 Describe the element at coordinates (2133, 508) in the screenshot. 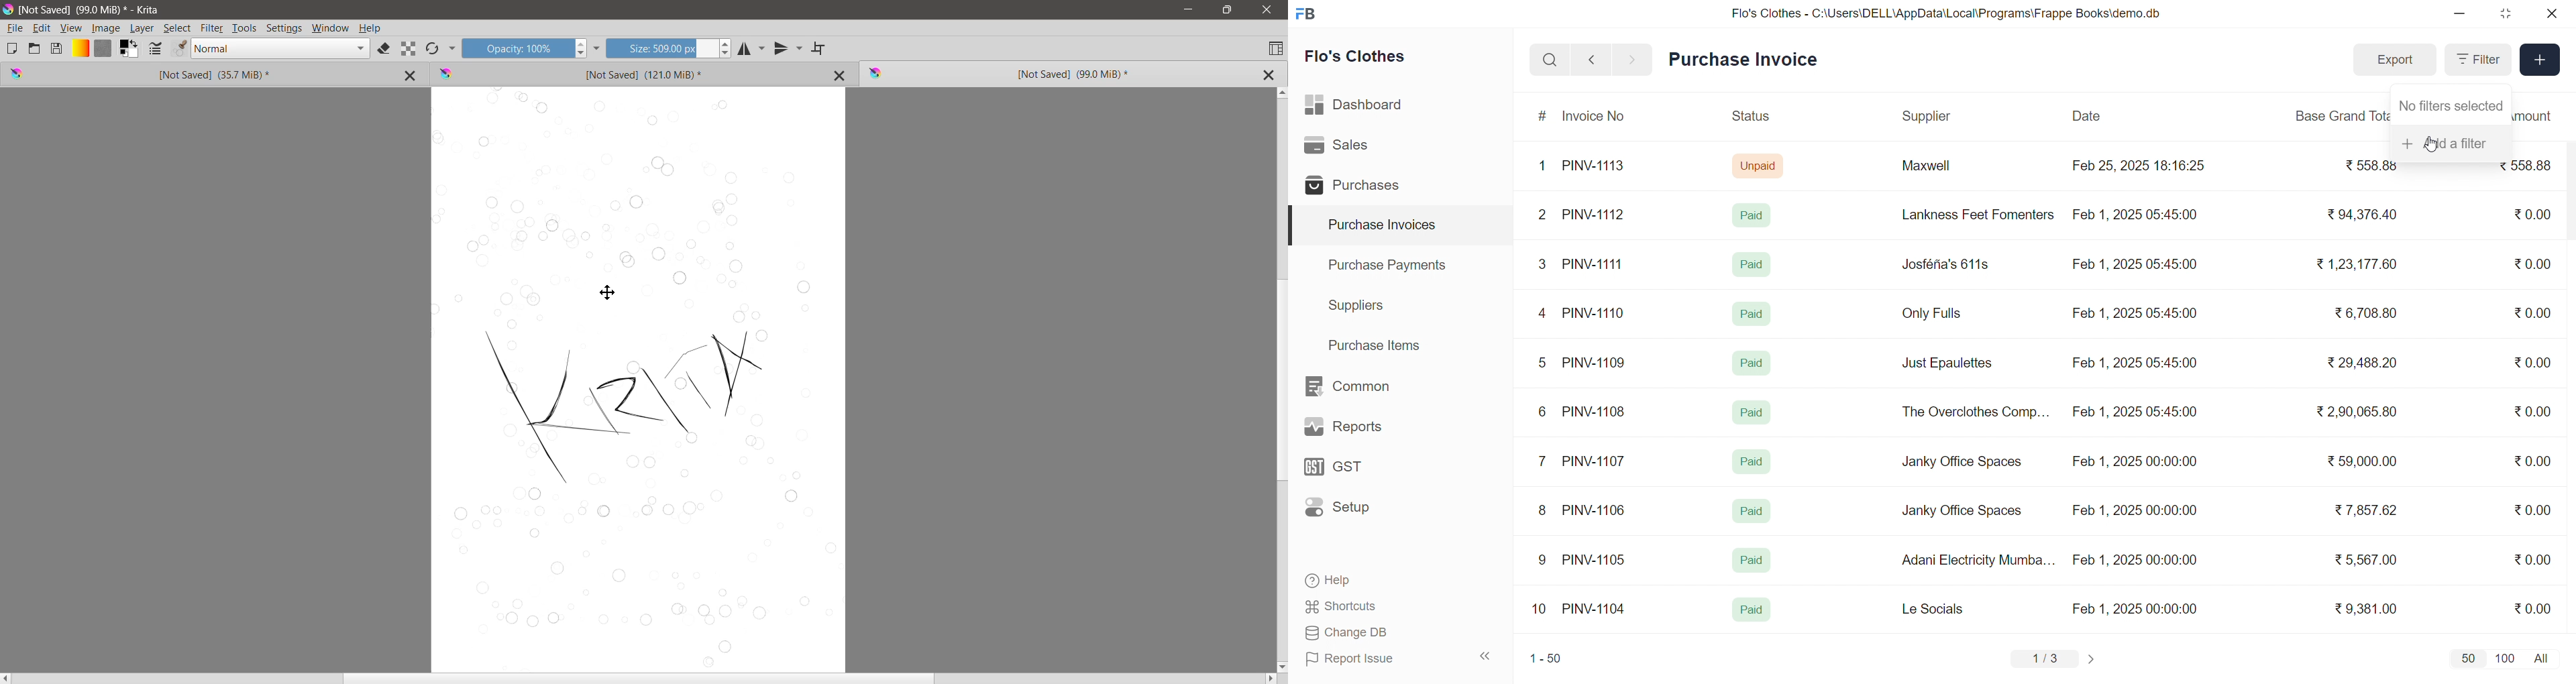

I see `Feb 1, 2025 00:00:00` at that location.